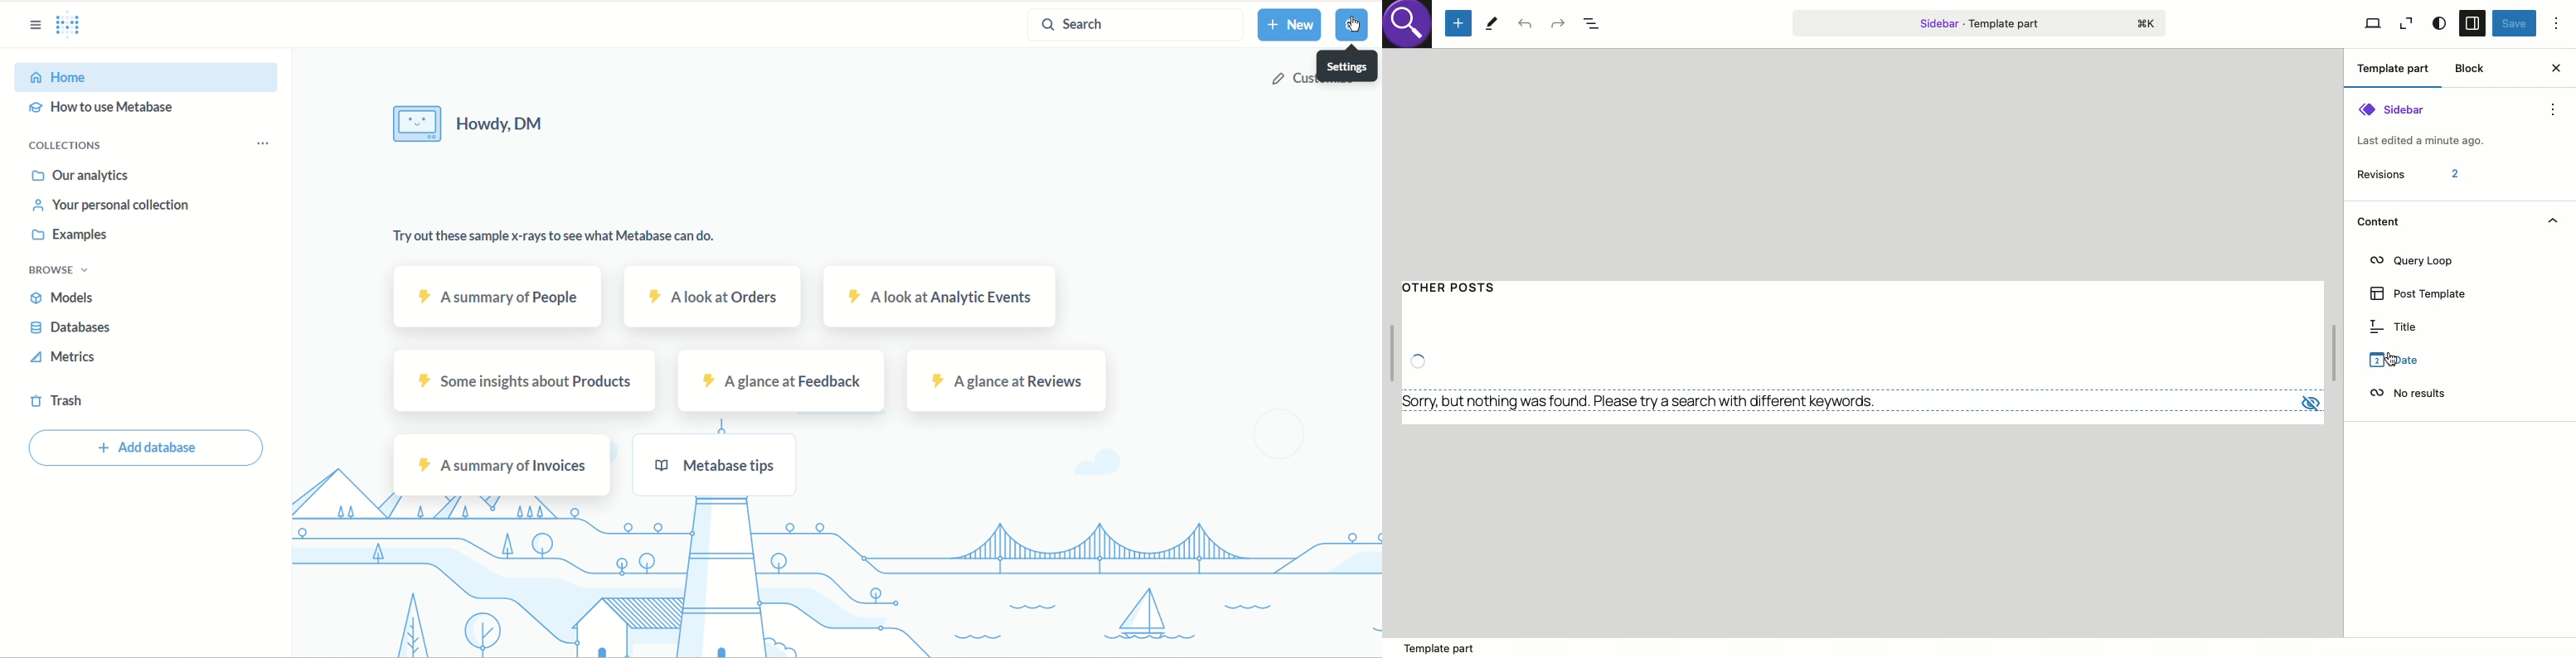  What do you see at coordinates (2438, 24) in the screenshot?
I see `Style` at bounding box center [2438, 24].